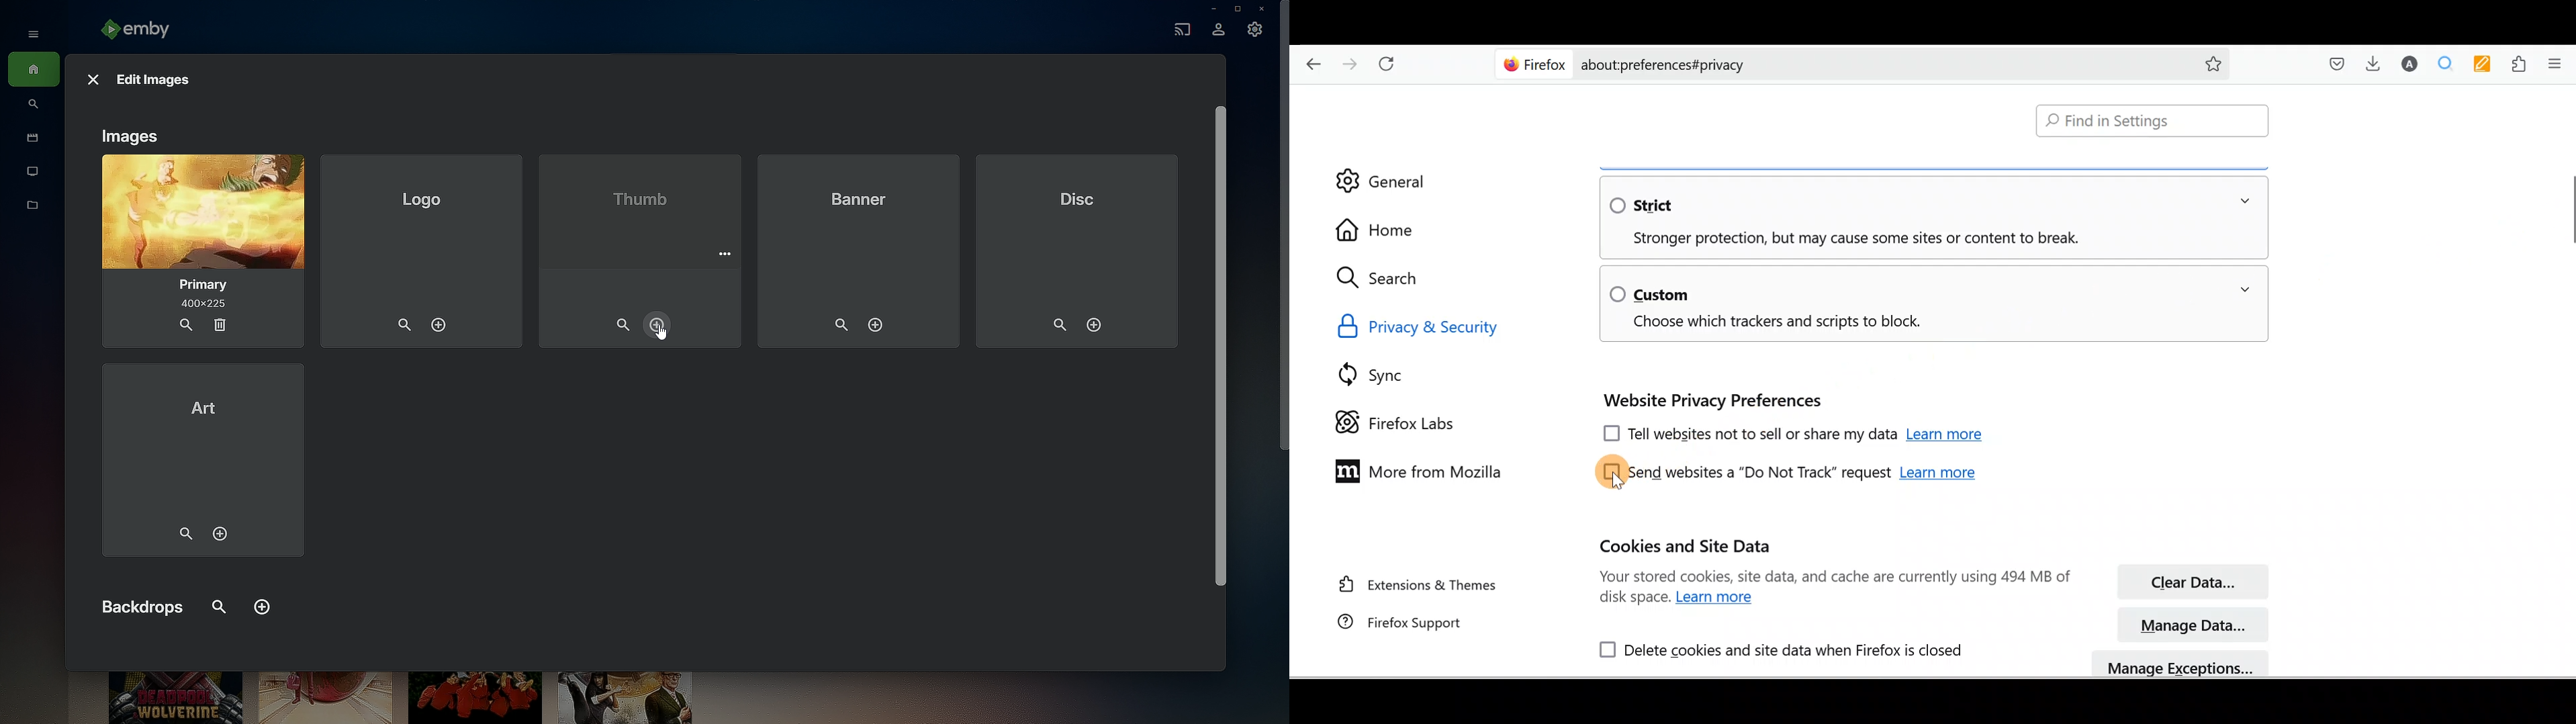  Describe the element at coordinates (1393, 371) in the screenshot. I see `Sync` at that location.